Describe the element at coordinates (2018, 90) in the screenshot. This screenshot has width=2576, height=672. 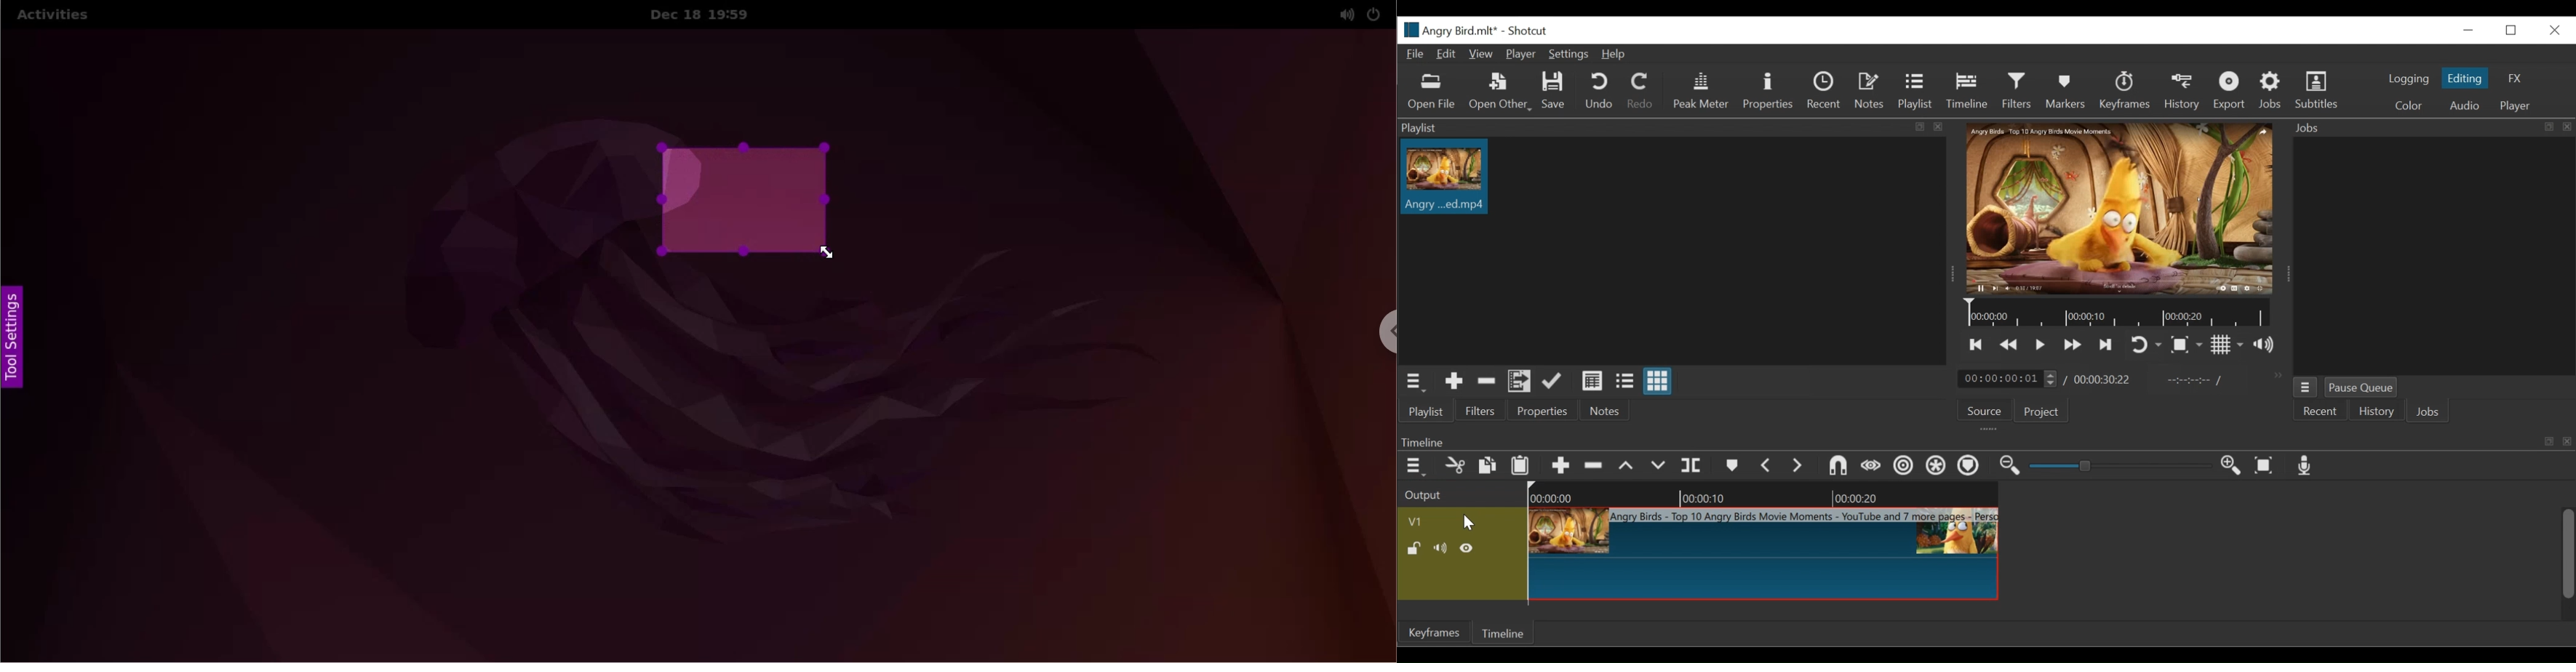
I see `Filters` at that location.